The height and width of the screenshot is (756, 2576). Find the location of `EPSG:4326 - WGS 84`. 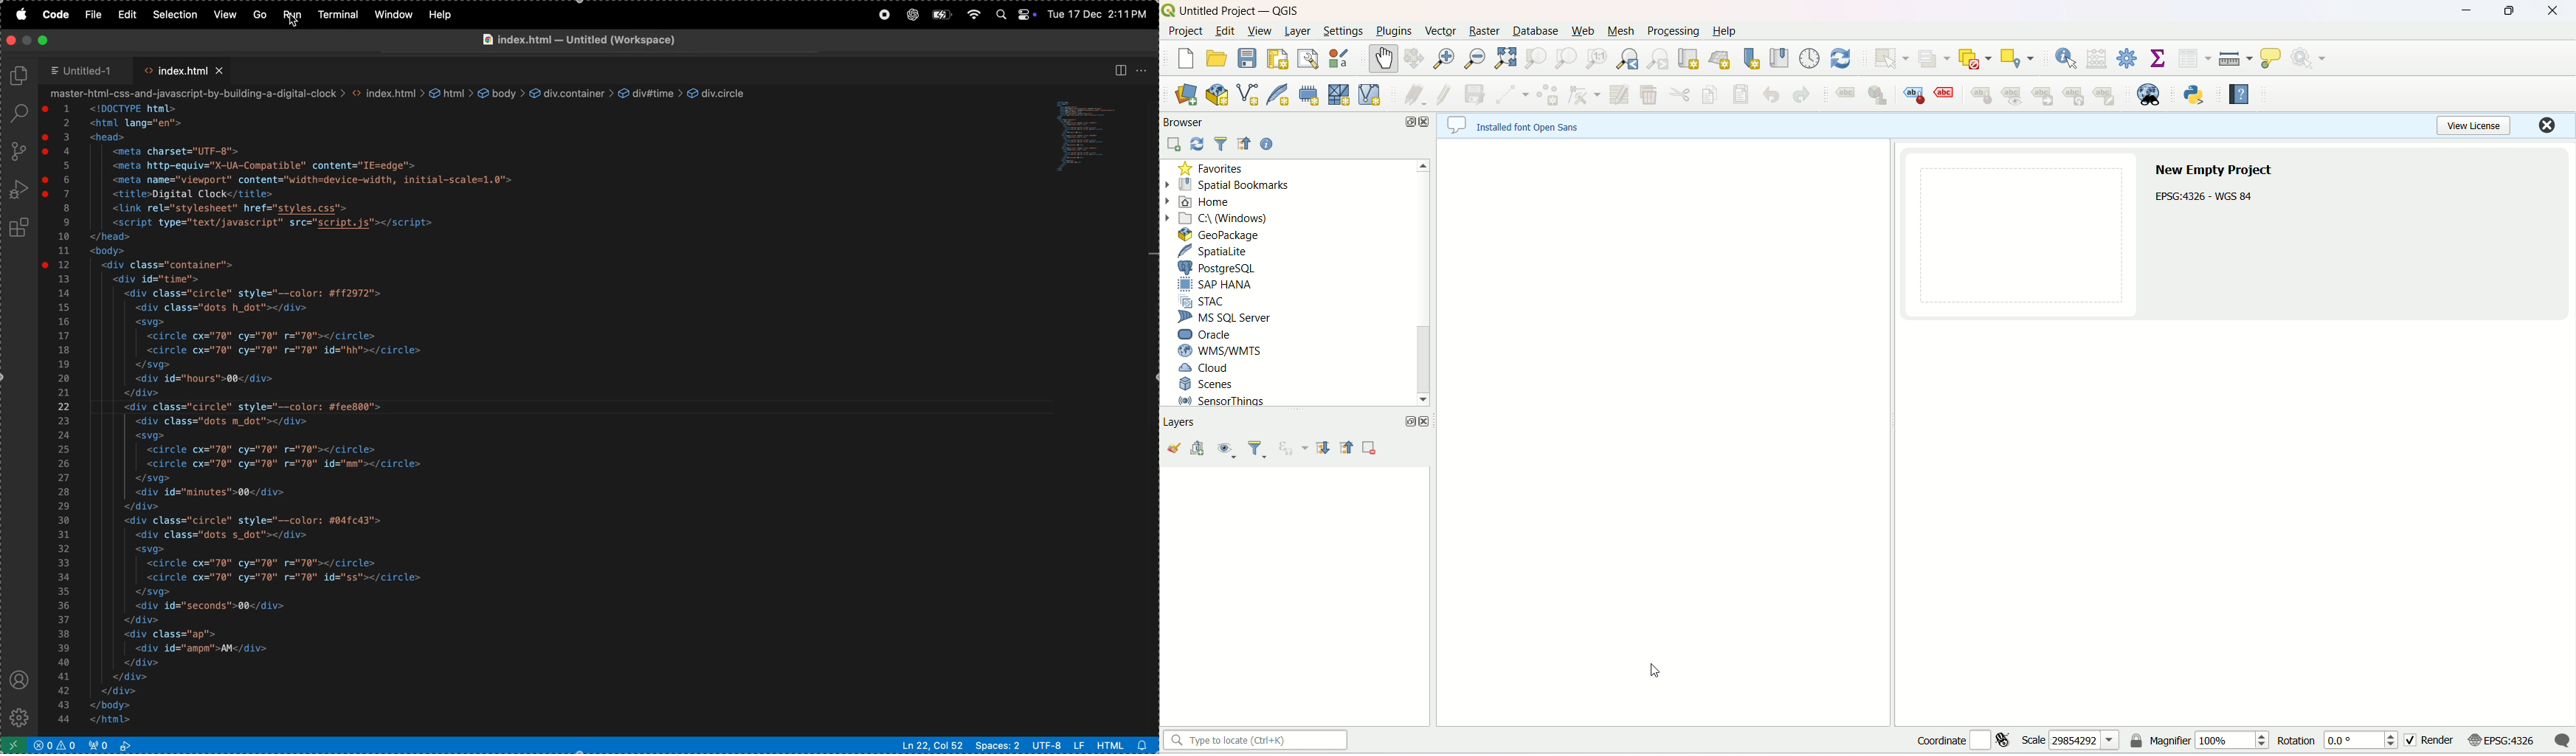

EPSG:4326 - WGS 84 is located at coordinates (2205, 196).